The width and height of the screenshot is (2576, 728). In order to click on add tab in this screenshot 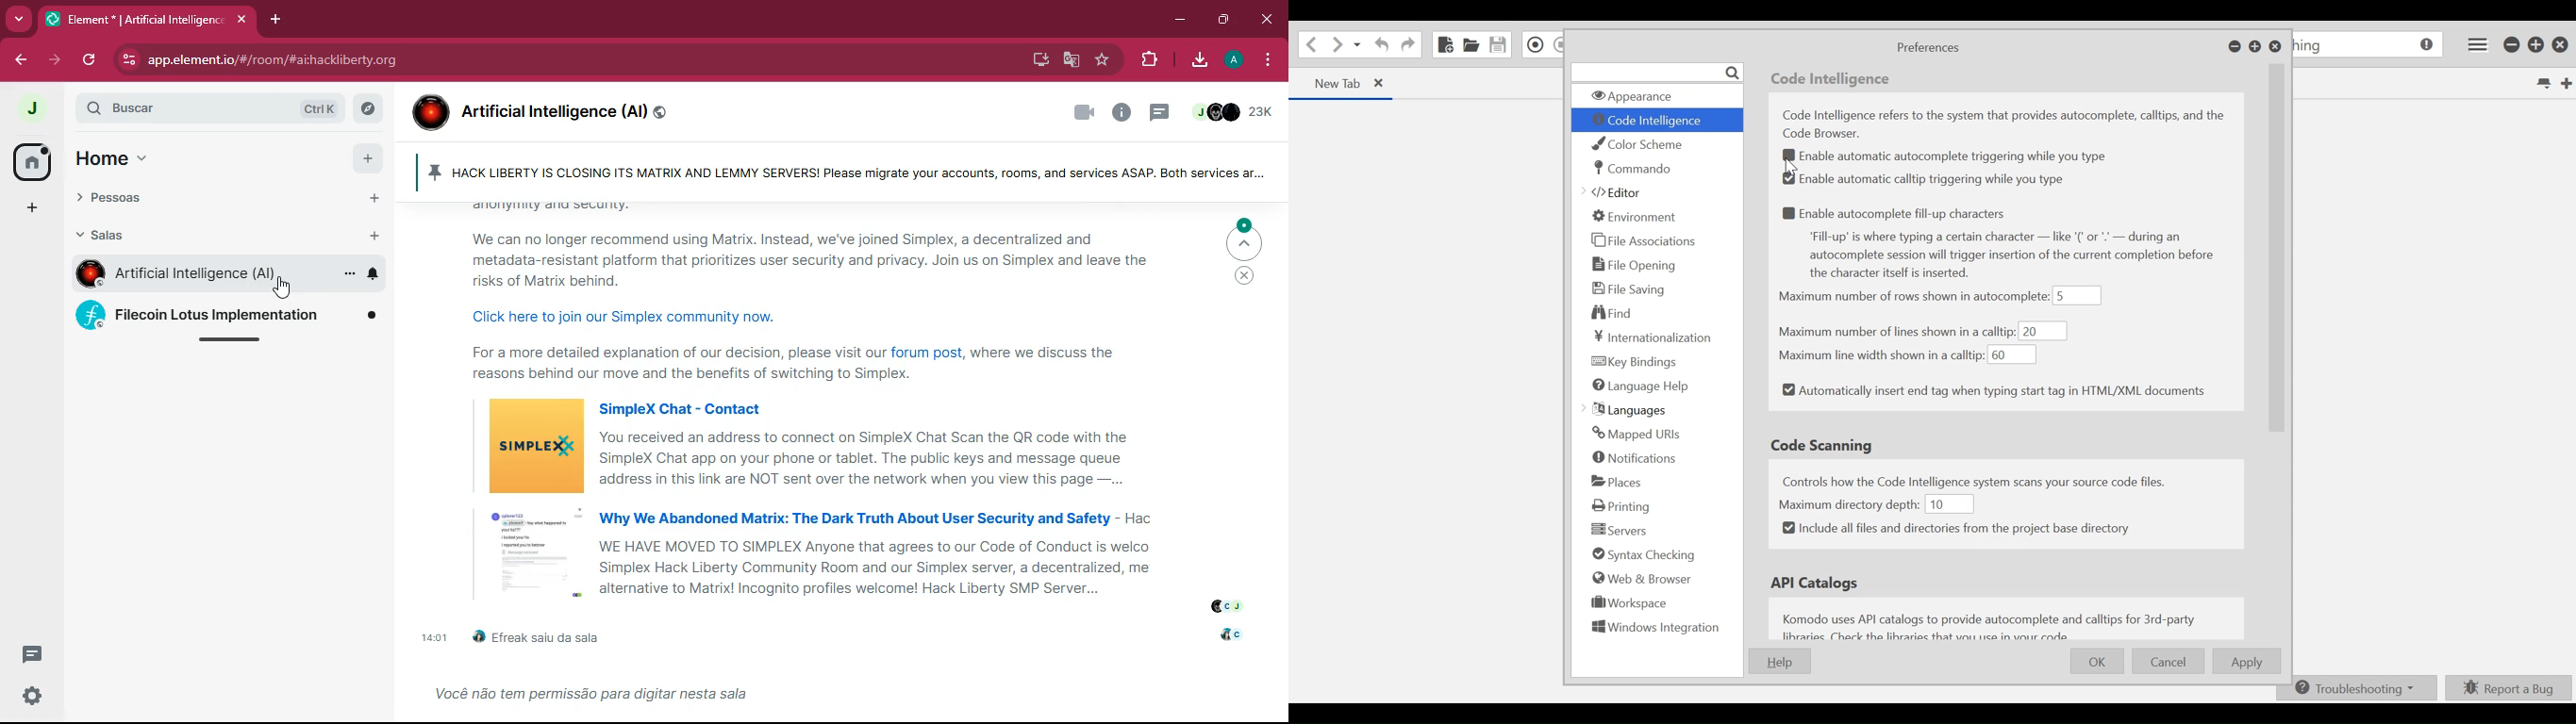, I will do `click(274, 22)`.